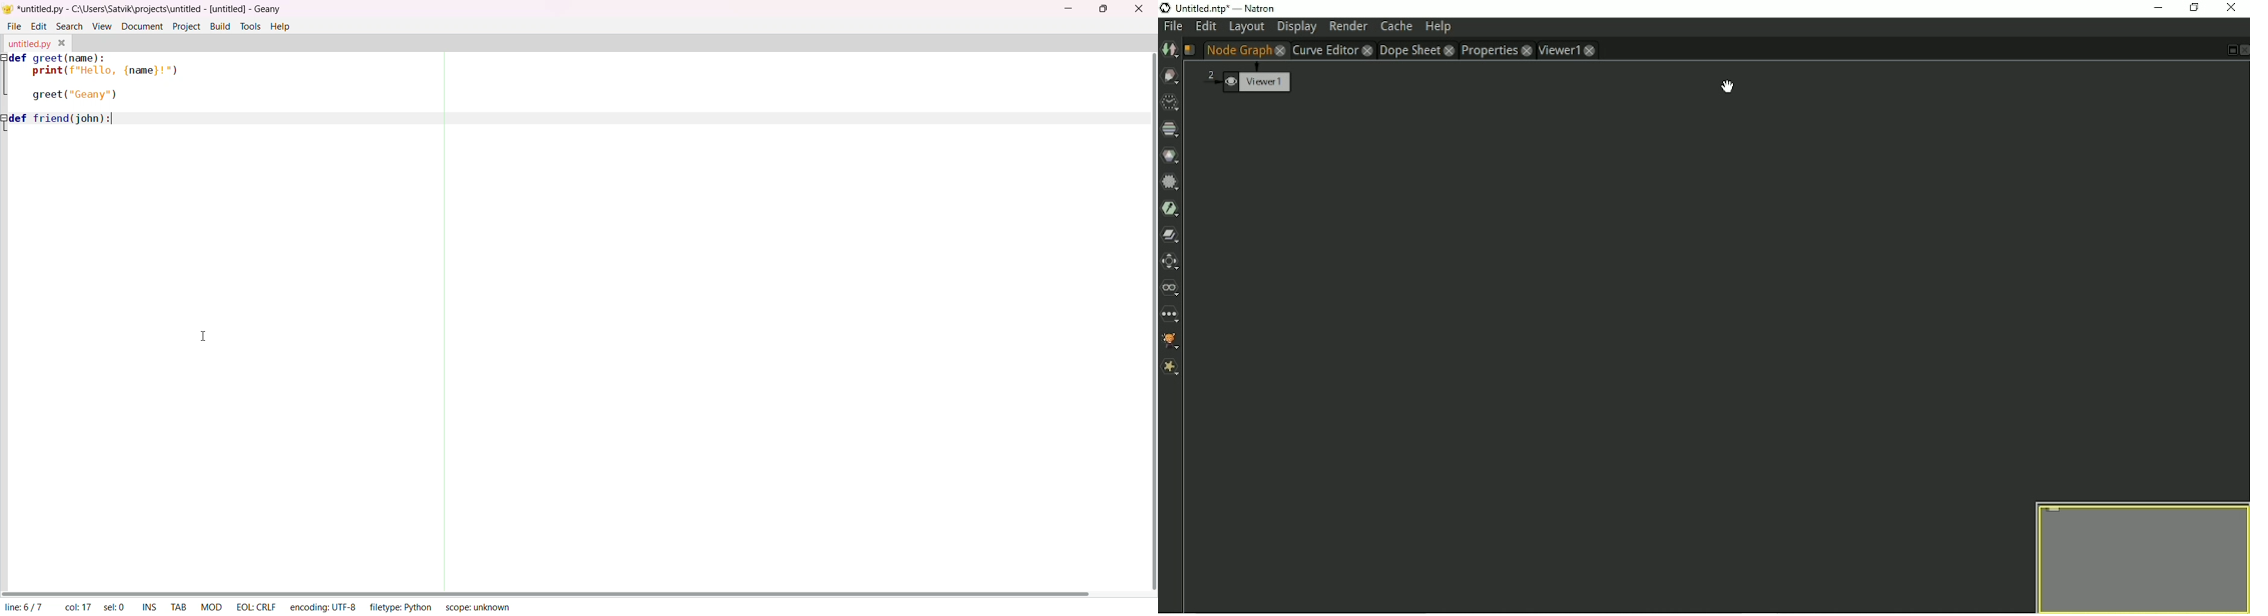 The image size is (2268, 616). What do you see at coordinates (1238, 50) in the screenshot?
I see `Node Graph` at bounding box center [1238, 50].